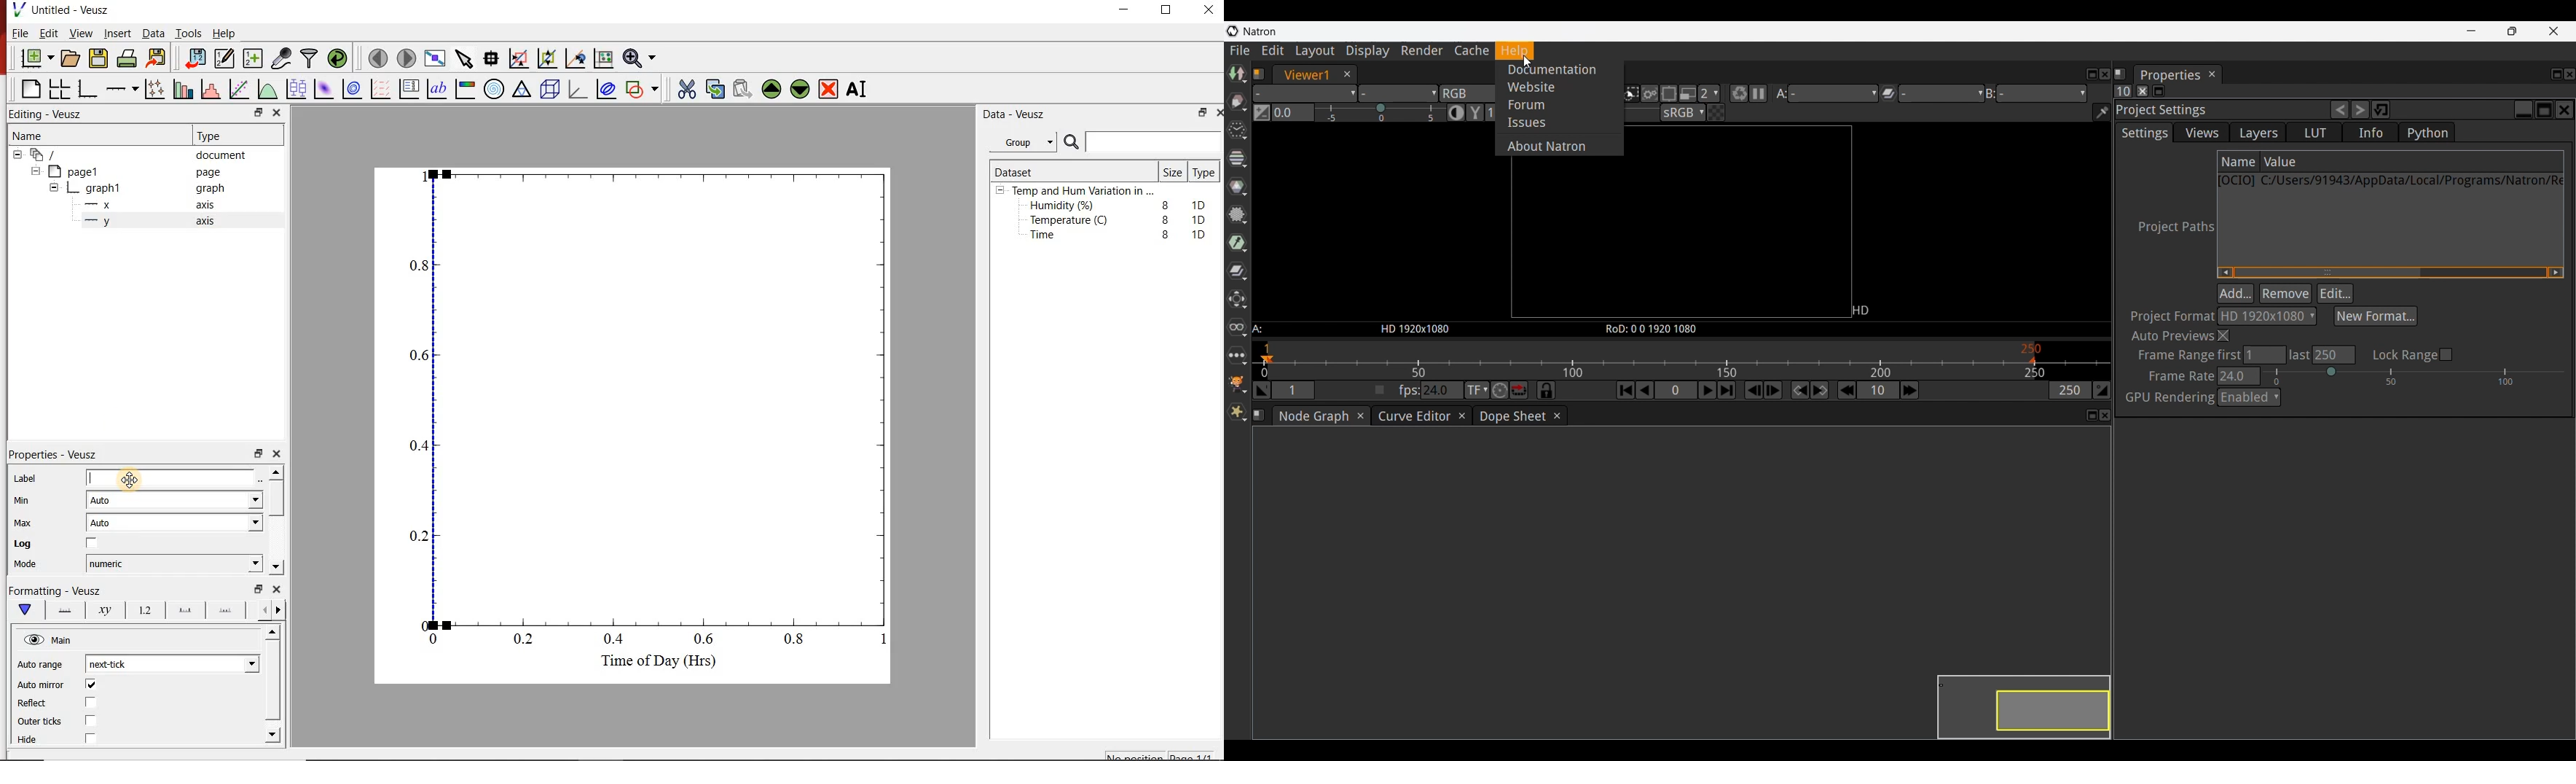 The width and height of the screenshot is (2576, 784). Describe the element at coordinates (58, 592) in the screenshot. I see `Formatting - Veusz` at that location.